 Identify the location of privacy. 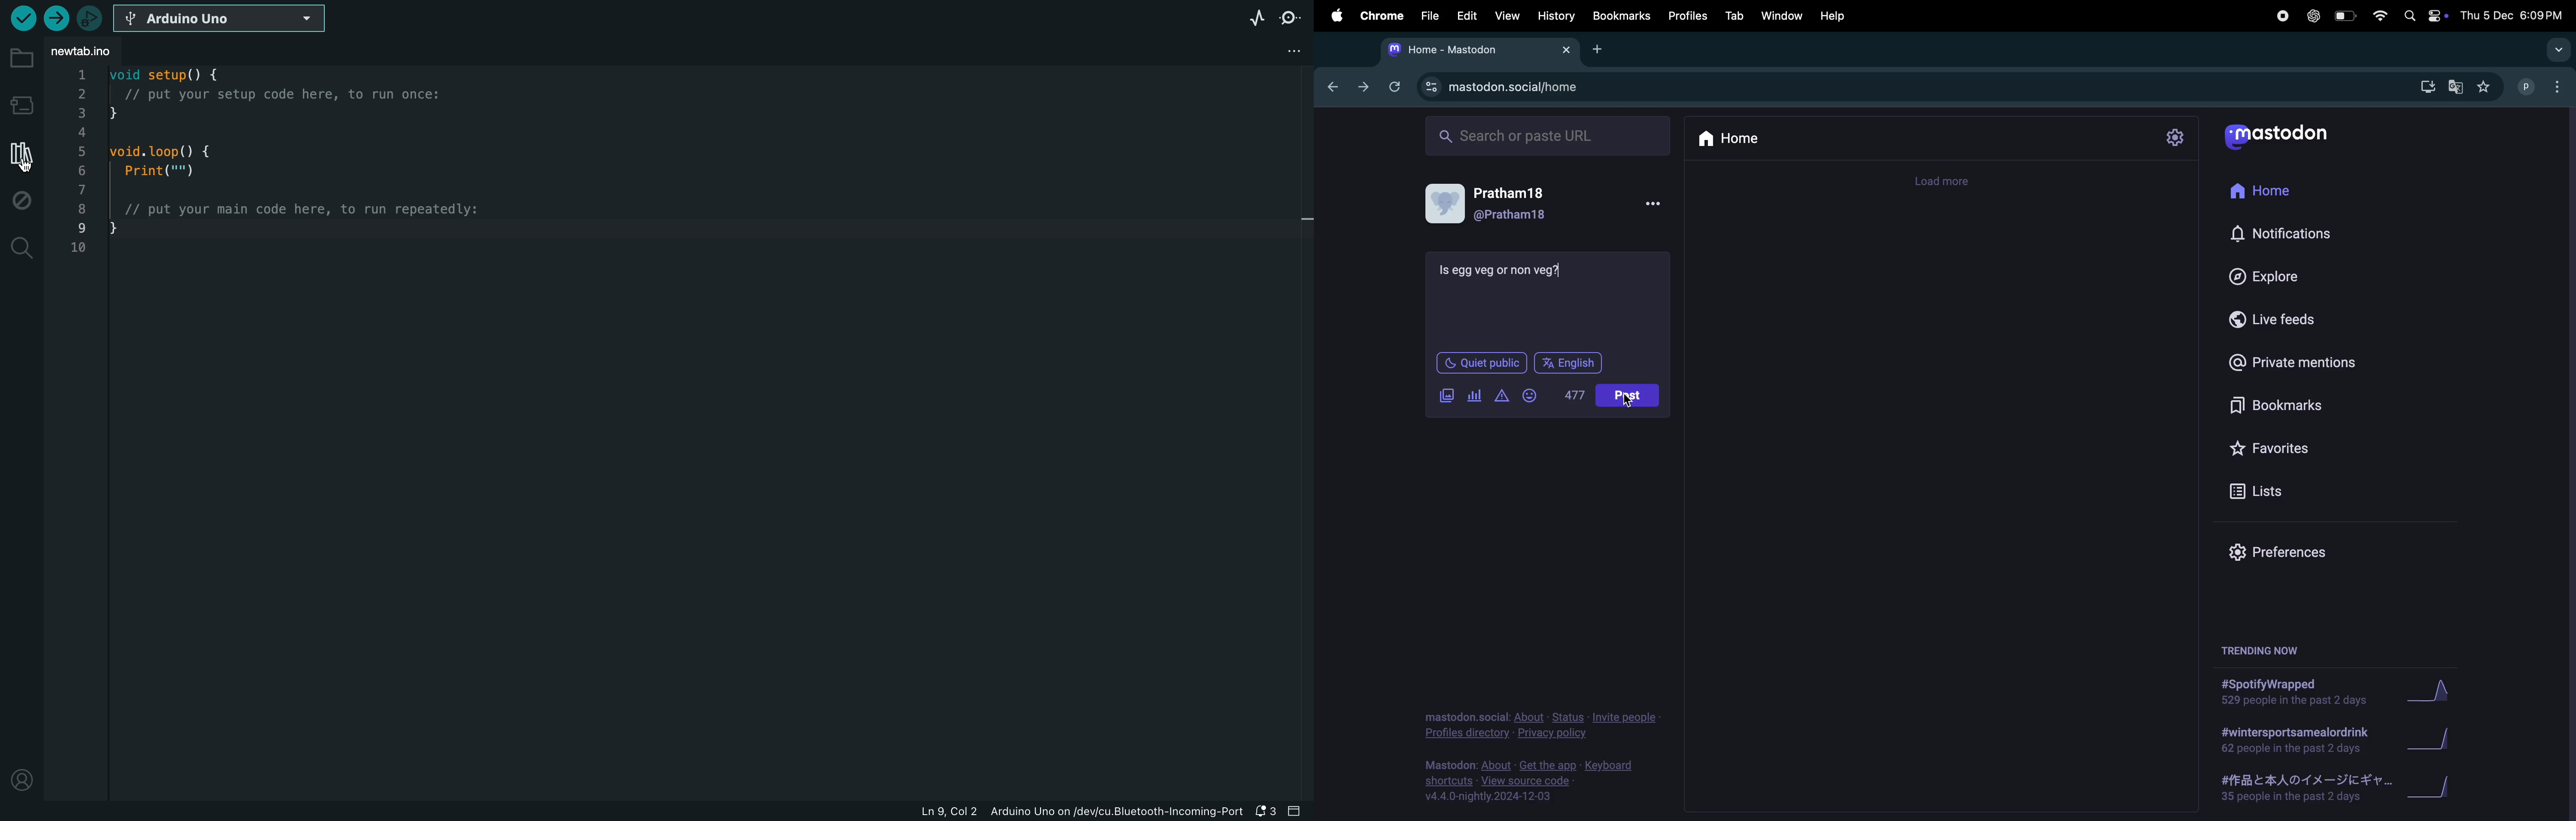
(1536, 726).